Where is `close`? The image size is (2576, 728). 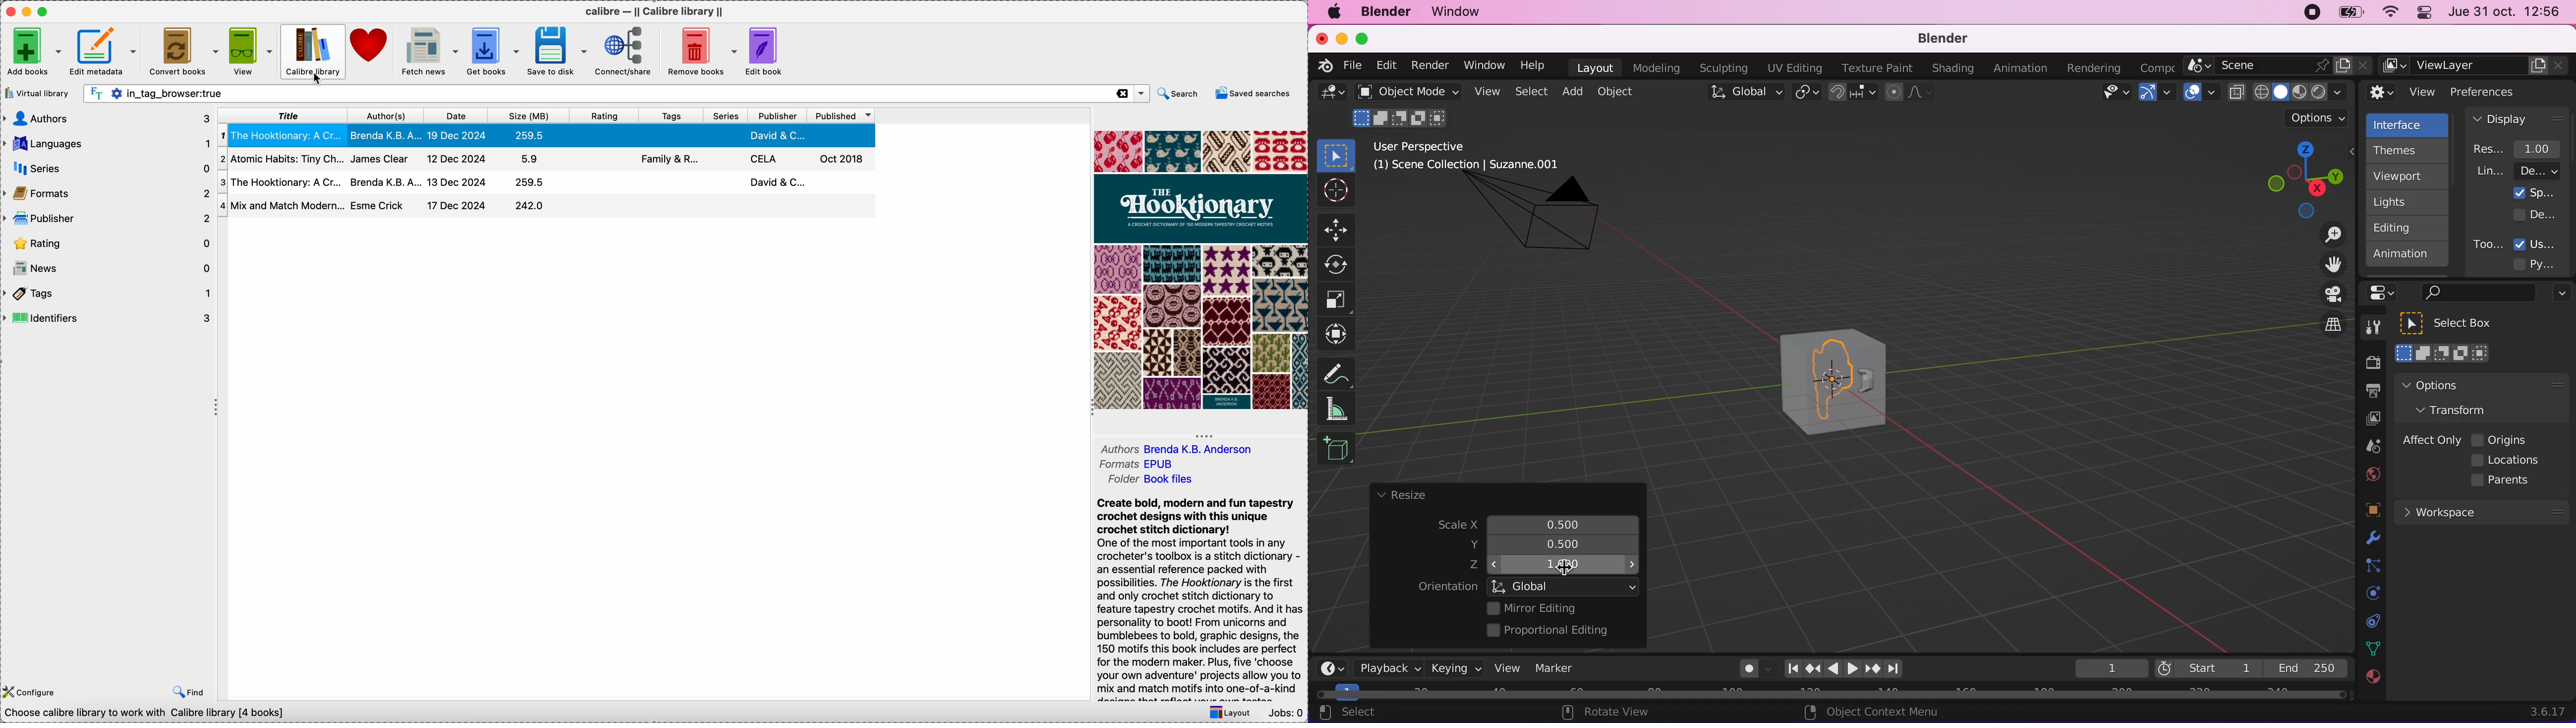 close is located at coordinates (1121, 93).